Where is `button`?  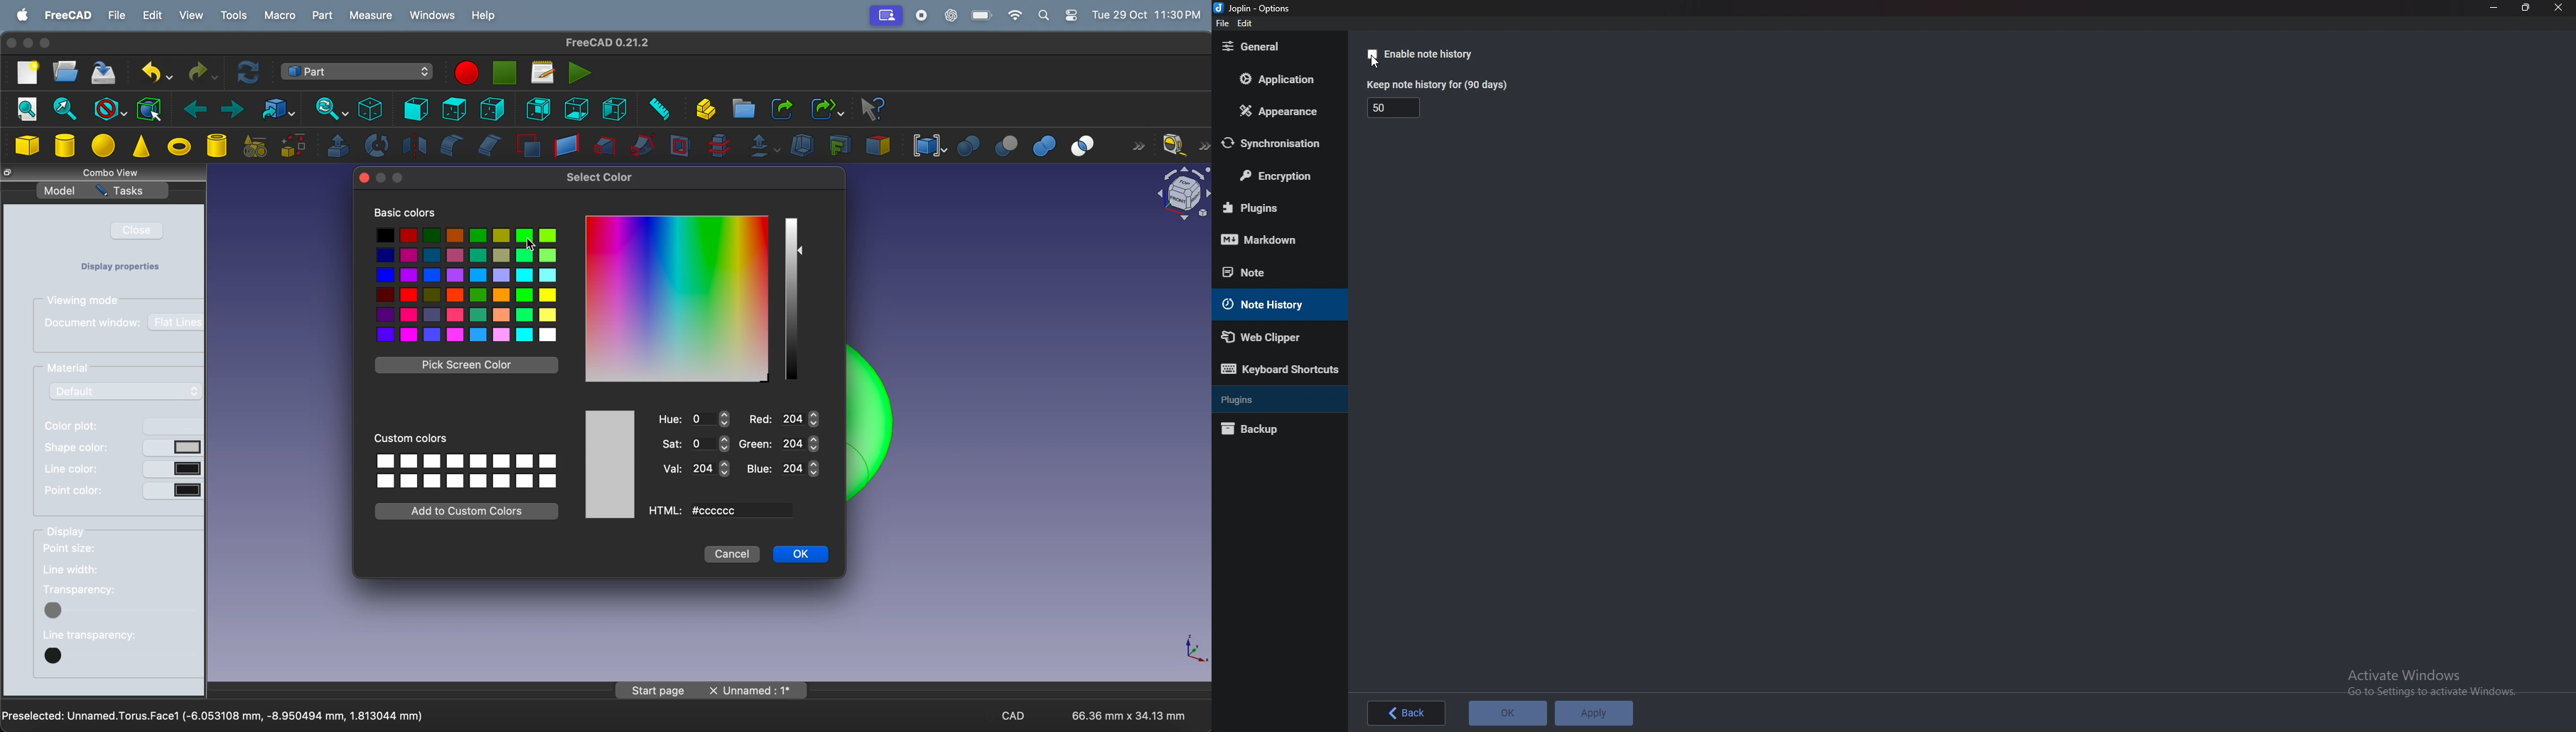 button is located at coordinates (806, 250).